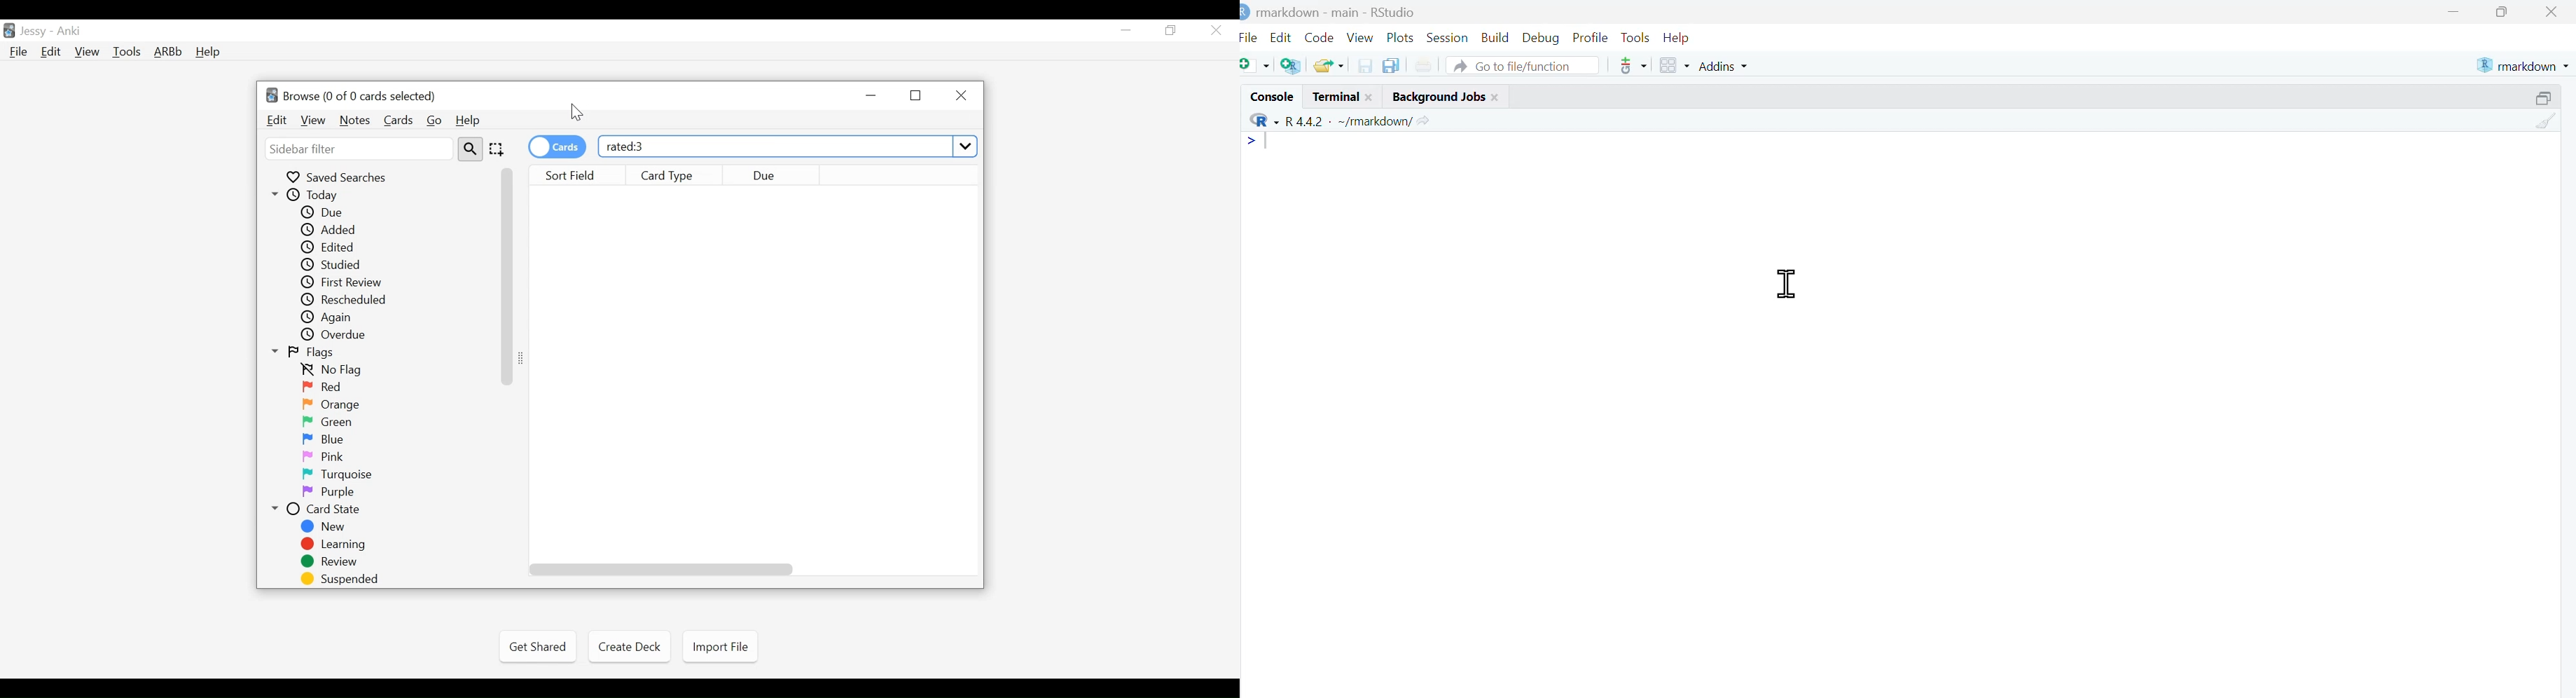 The height and width of the screenshot is (700, 2576). Describe the element at coordinates (1681, 36) in the screenshot. I see `Help` at that location.